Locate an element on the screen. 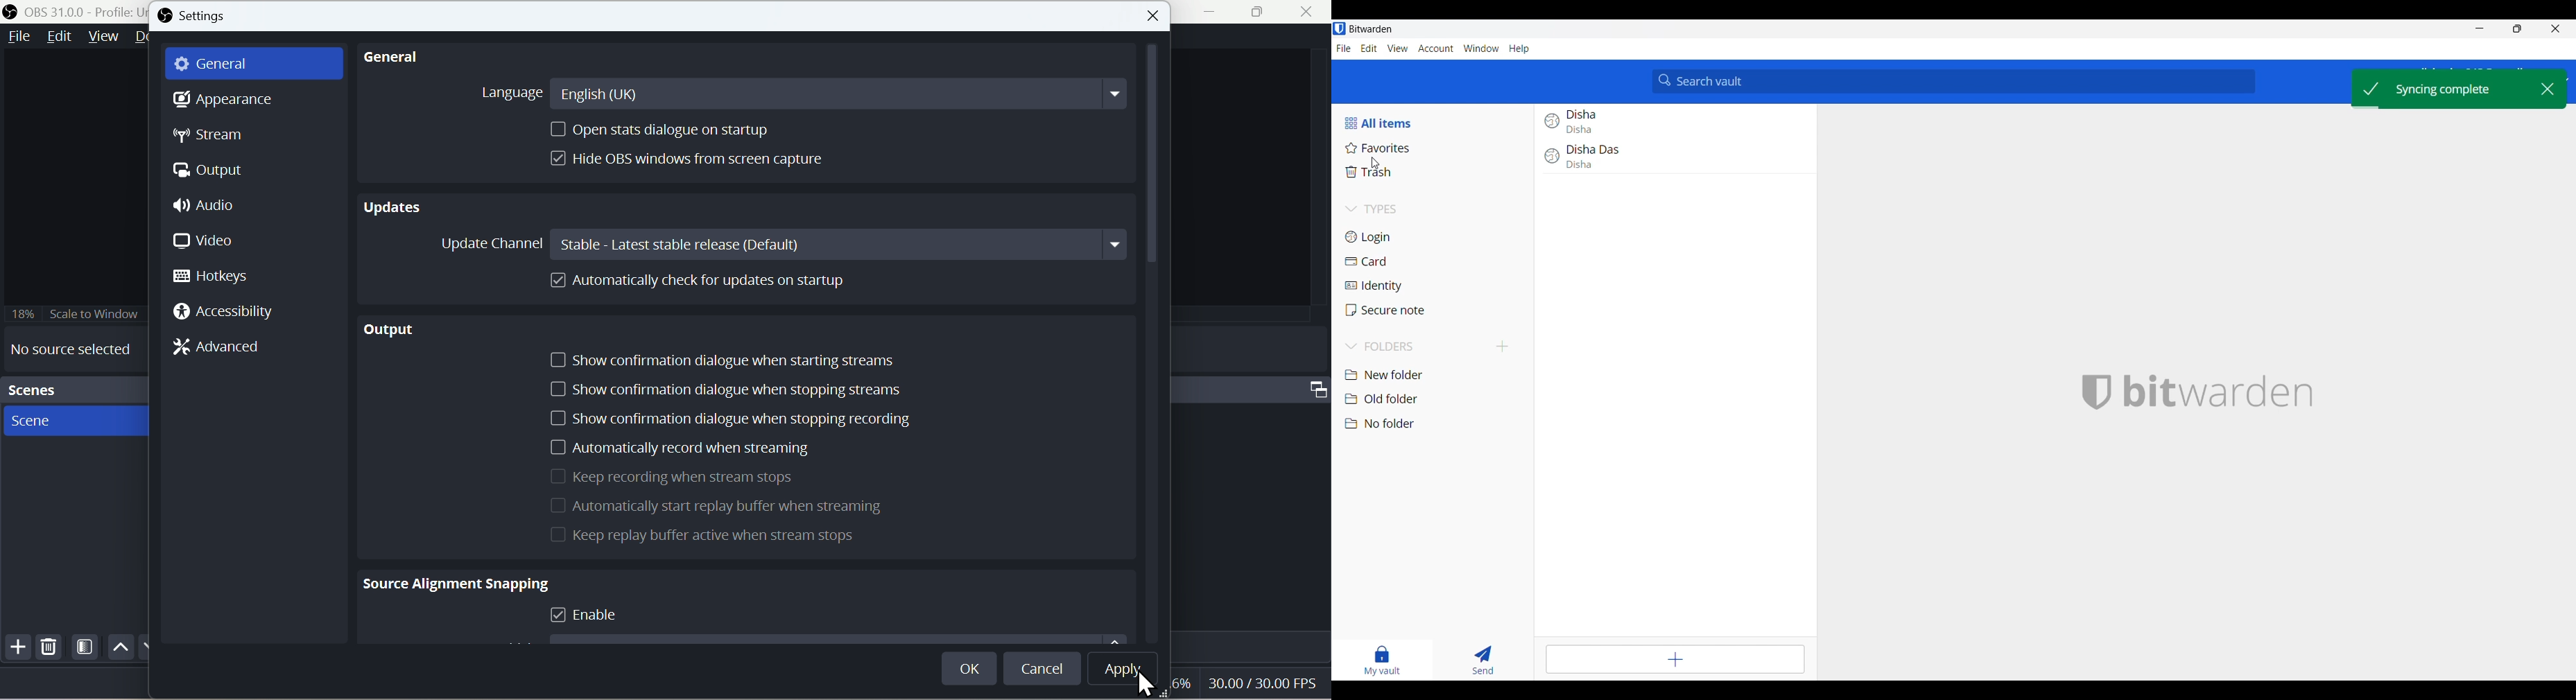 This screenshot has width=2576, height=700. Otput is located at coordinates (212, 172).